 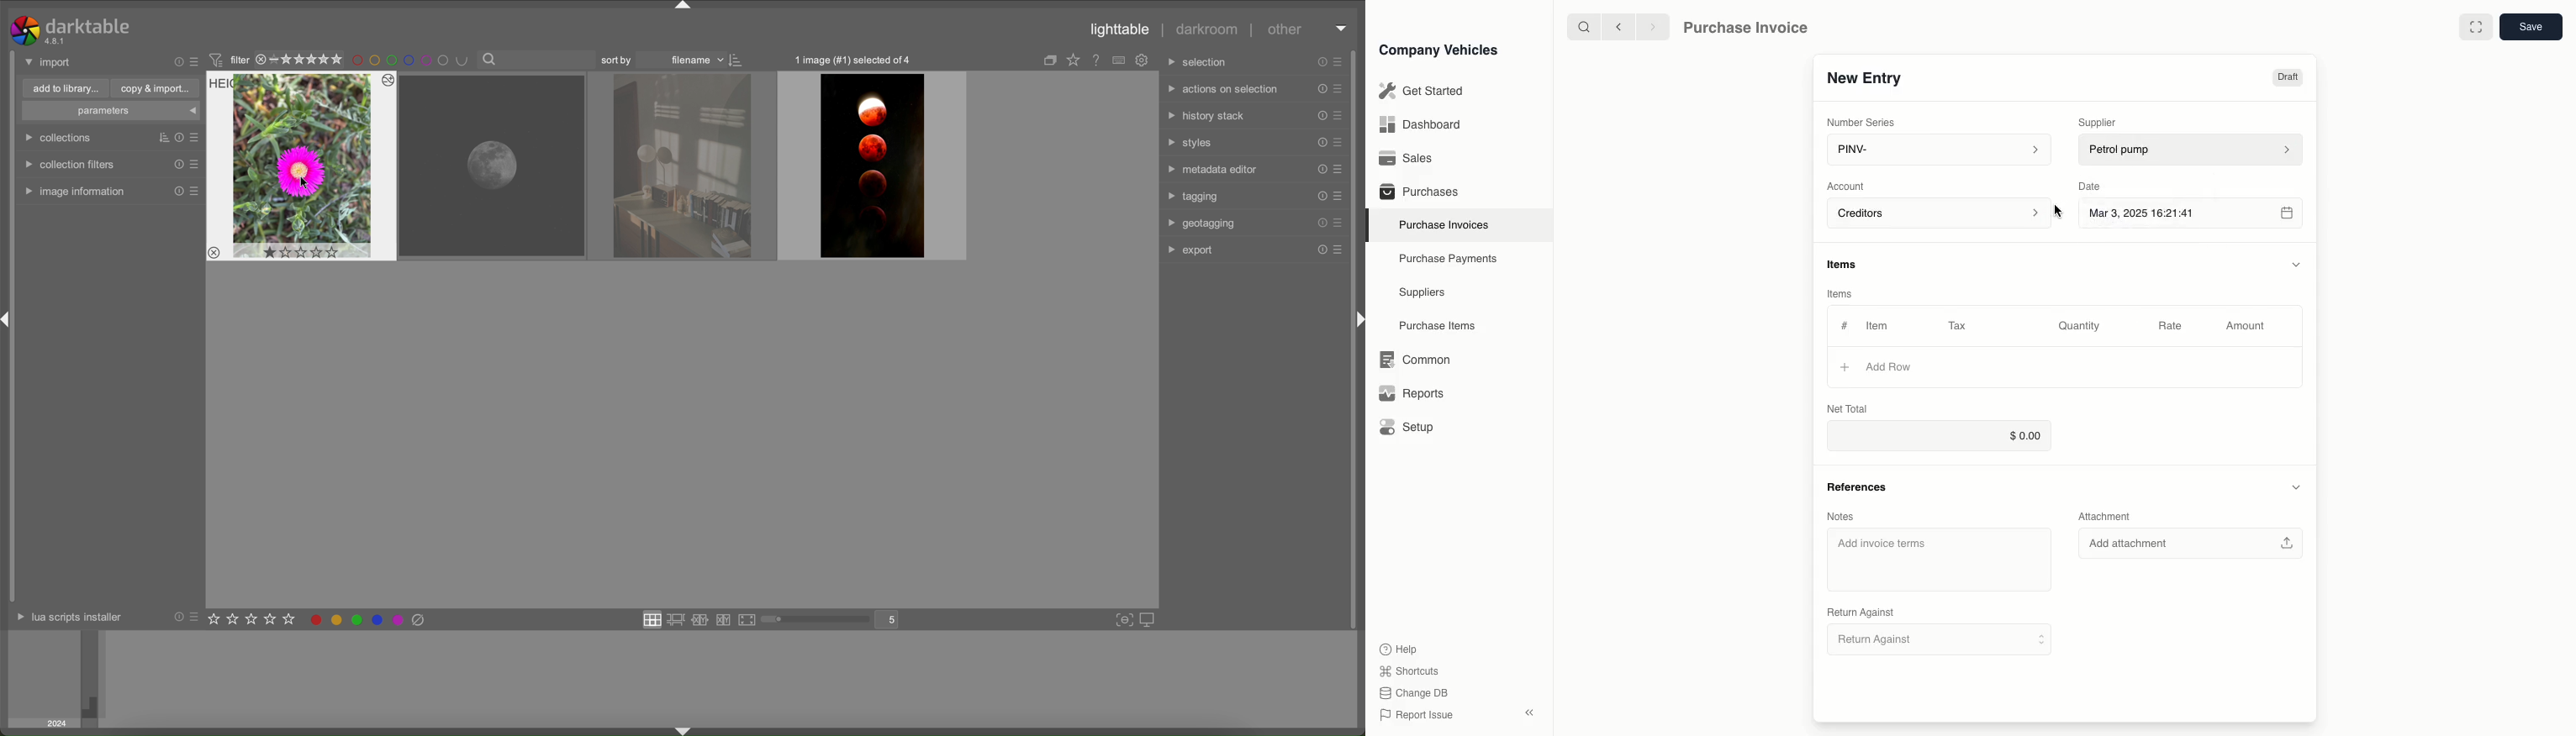 What do you see at coordinates (1207, 117) in the screenshot?
I see `history stack tab` at bounding box center [1207, 117].